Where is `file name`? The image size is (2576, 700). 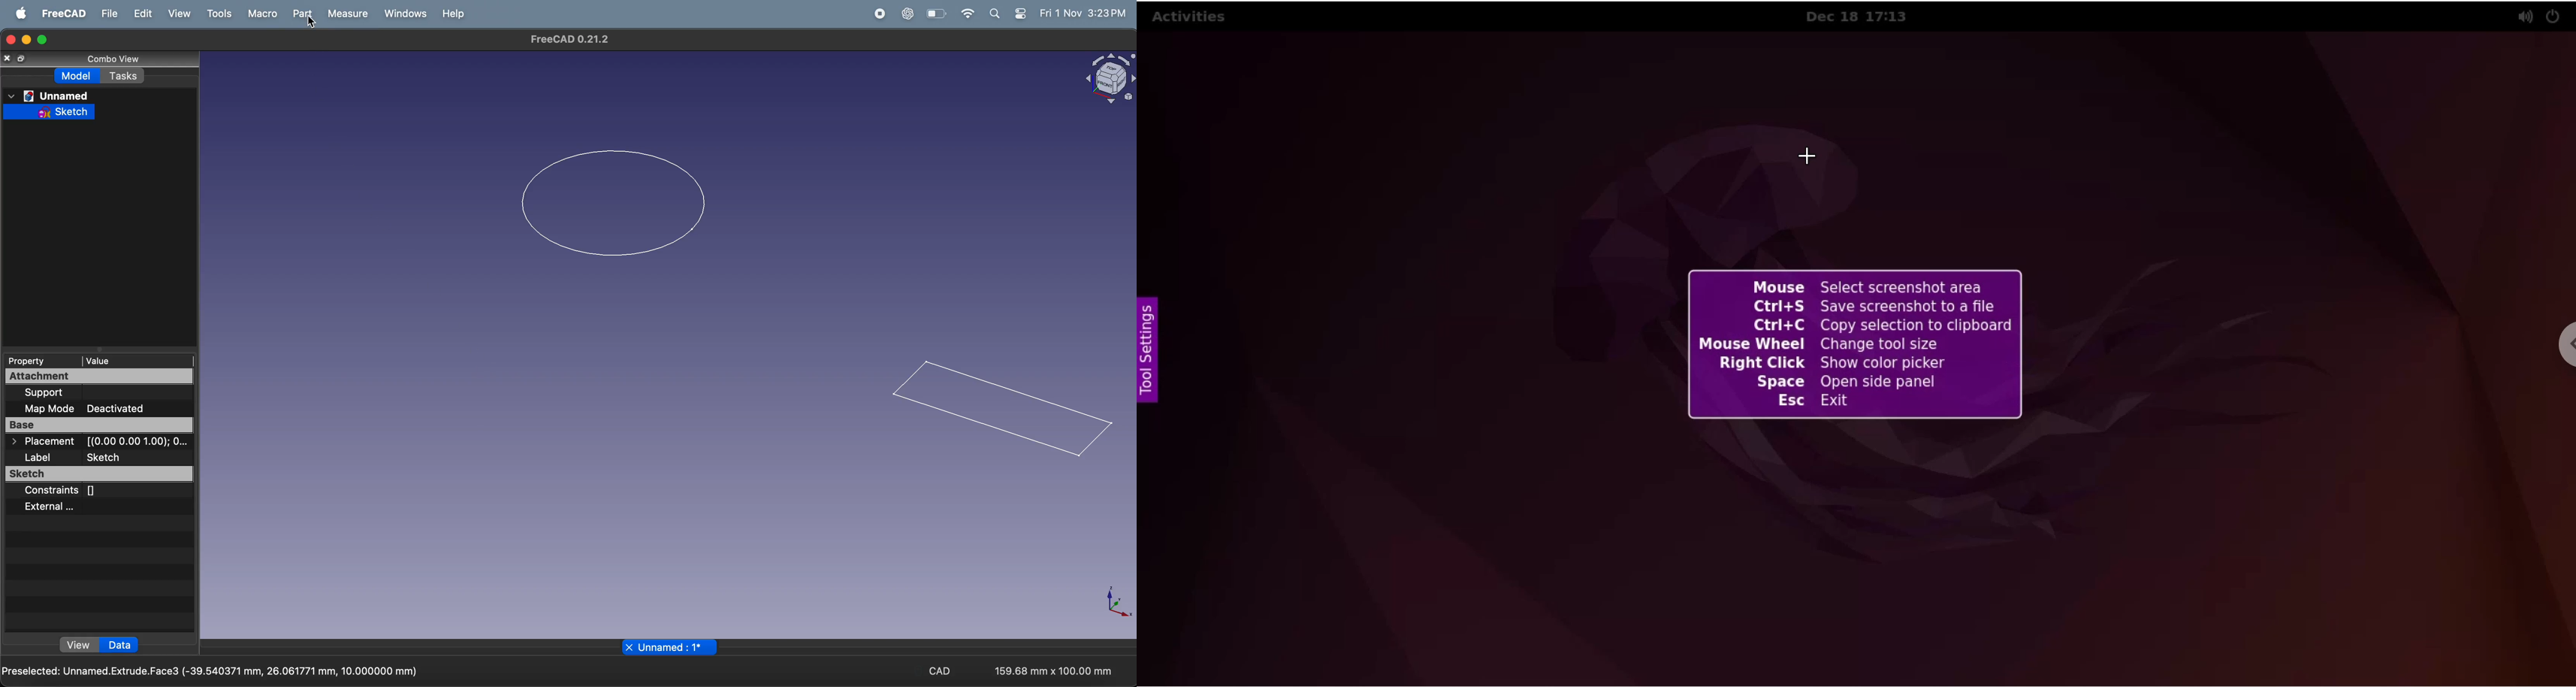 file name is located at coordinates (665, 648).